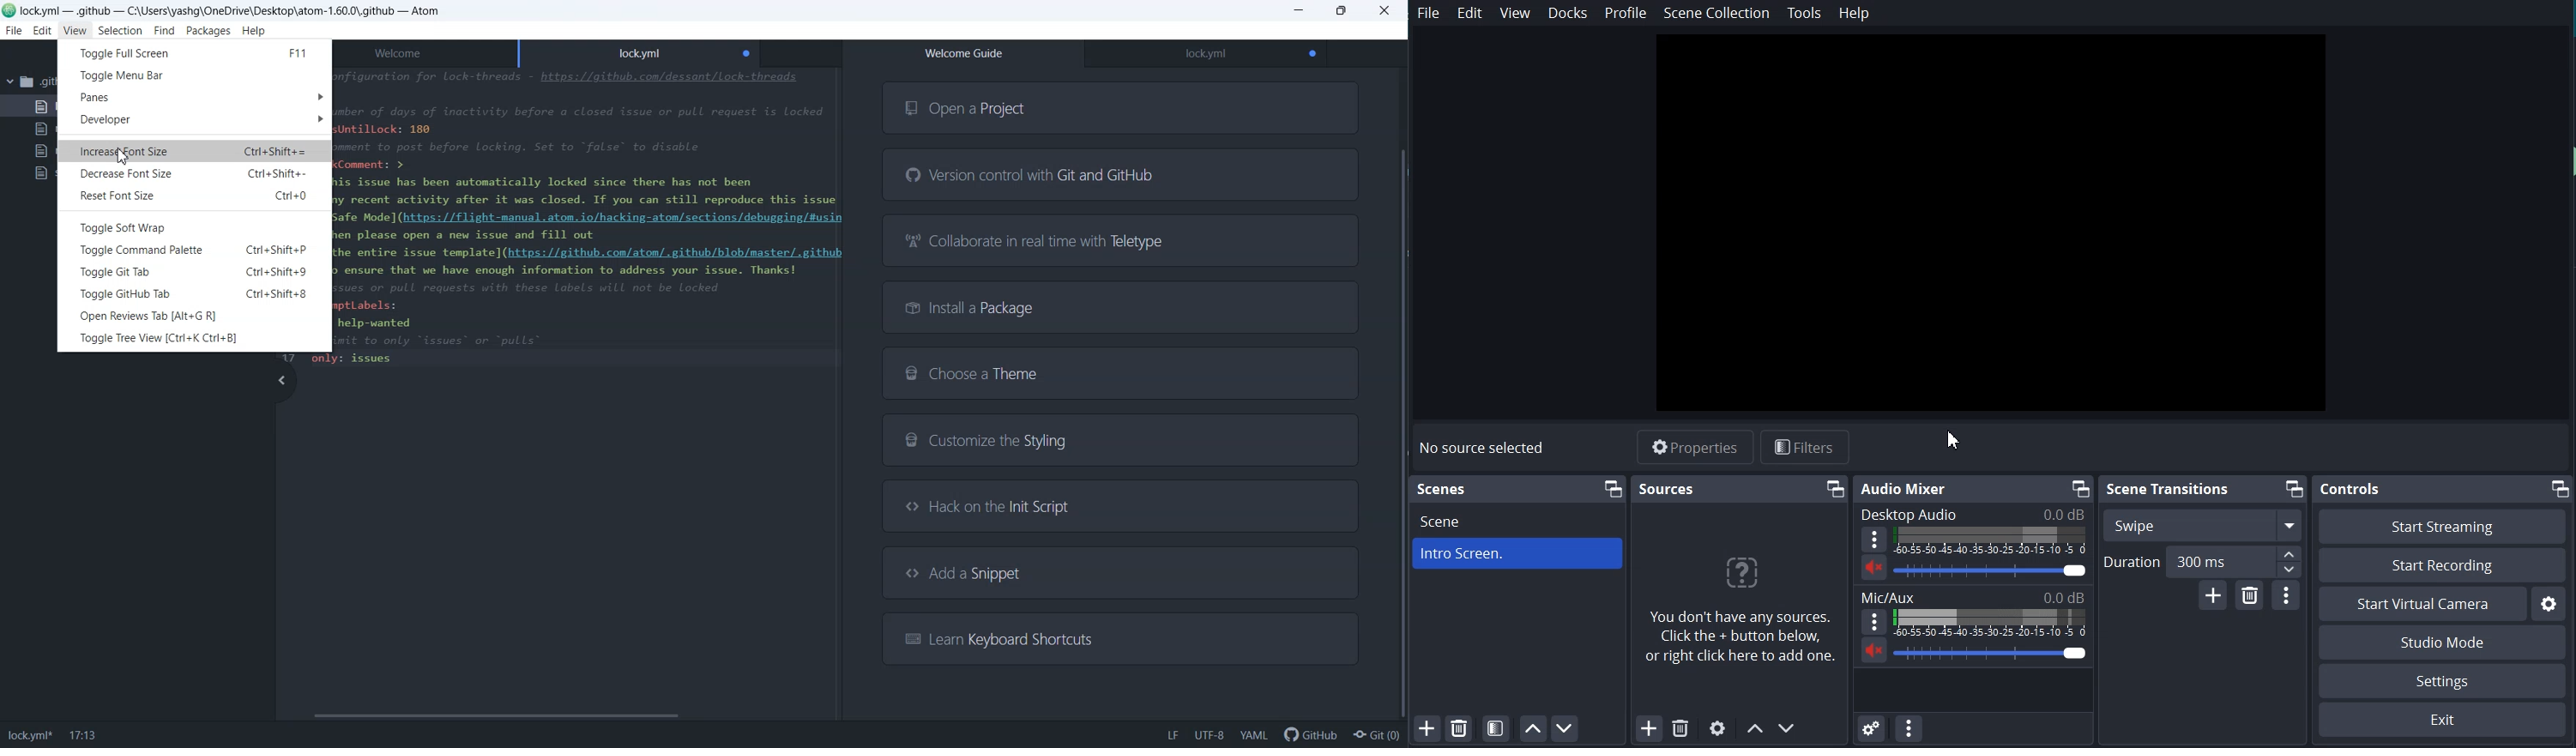 The height and width of the screenshot is (756, 2576). What do you see at coordinates (2287, 596) in the screenshot?
I see `Transition properties` at bounding box center [2287, 596].